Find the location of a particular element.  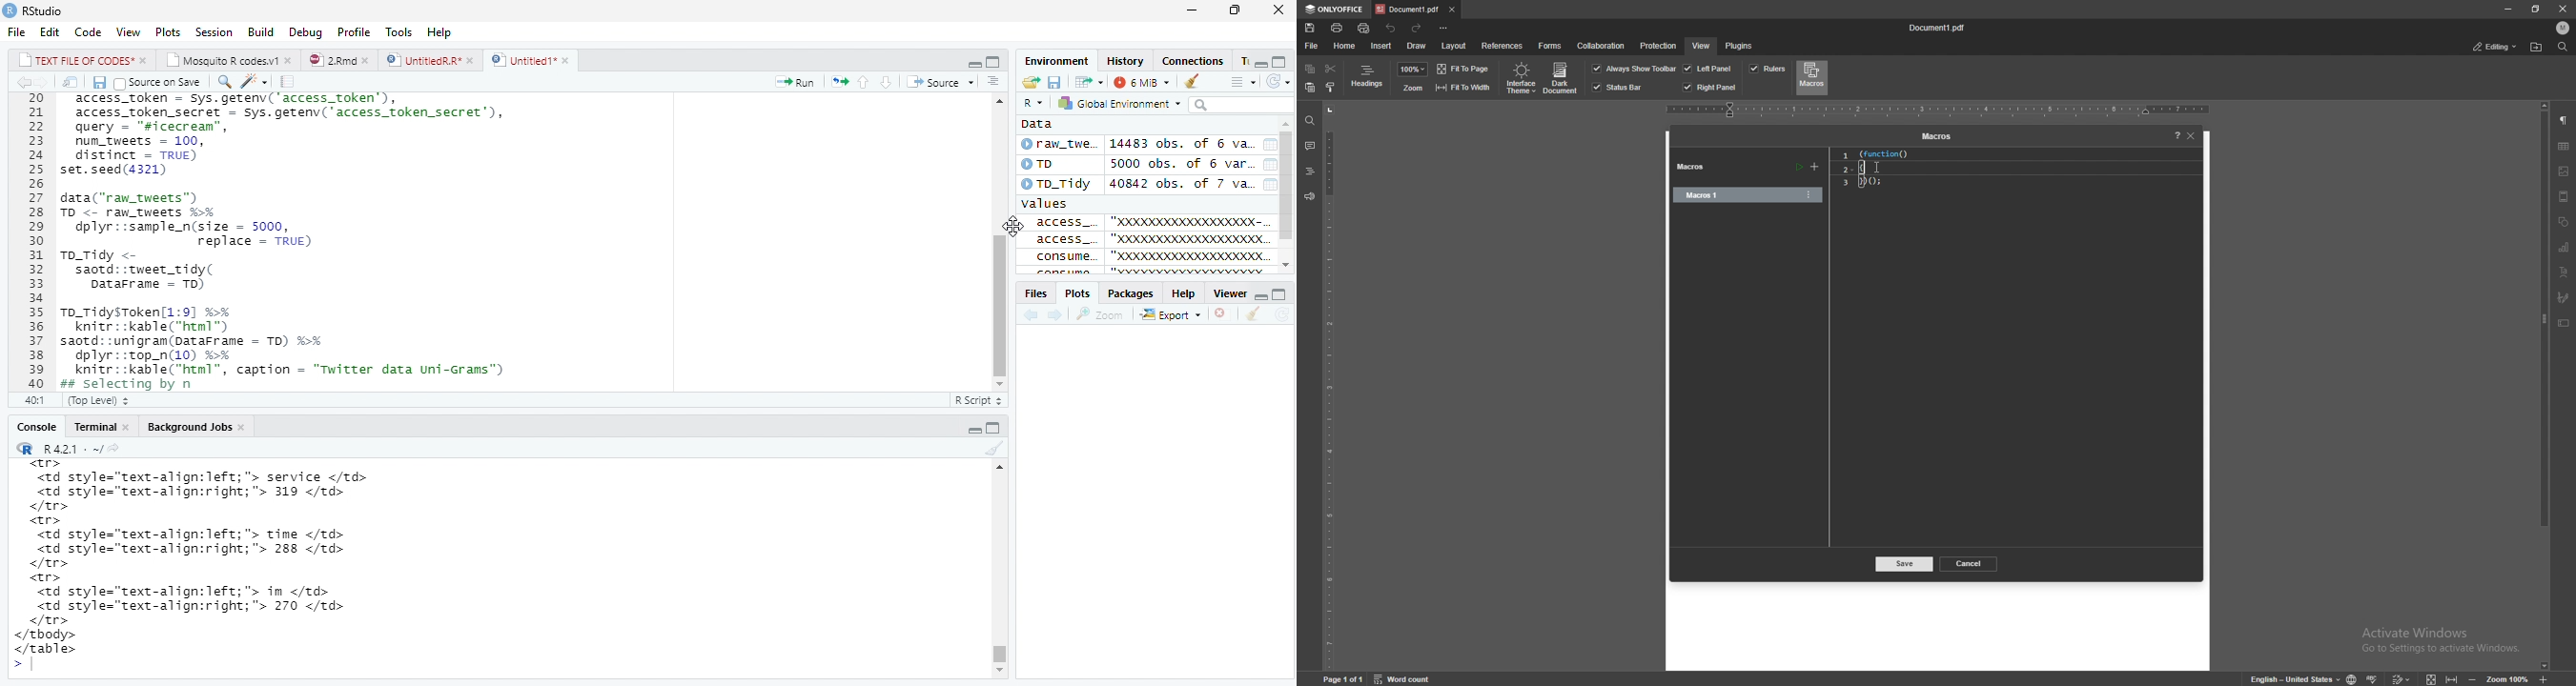

 Global Environment  is located at coordinates (1123, 105).